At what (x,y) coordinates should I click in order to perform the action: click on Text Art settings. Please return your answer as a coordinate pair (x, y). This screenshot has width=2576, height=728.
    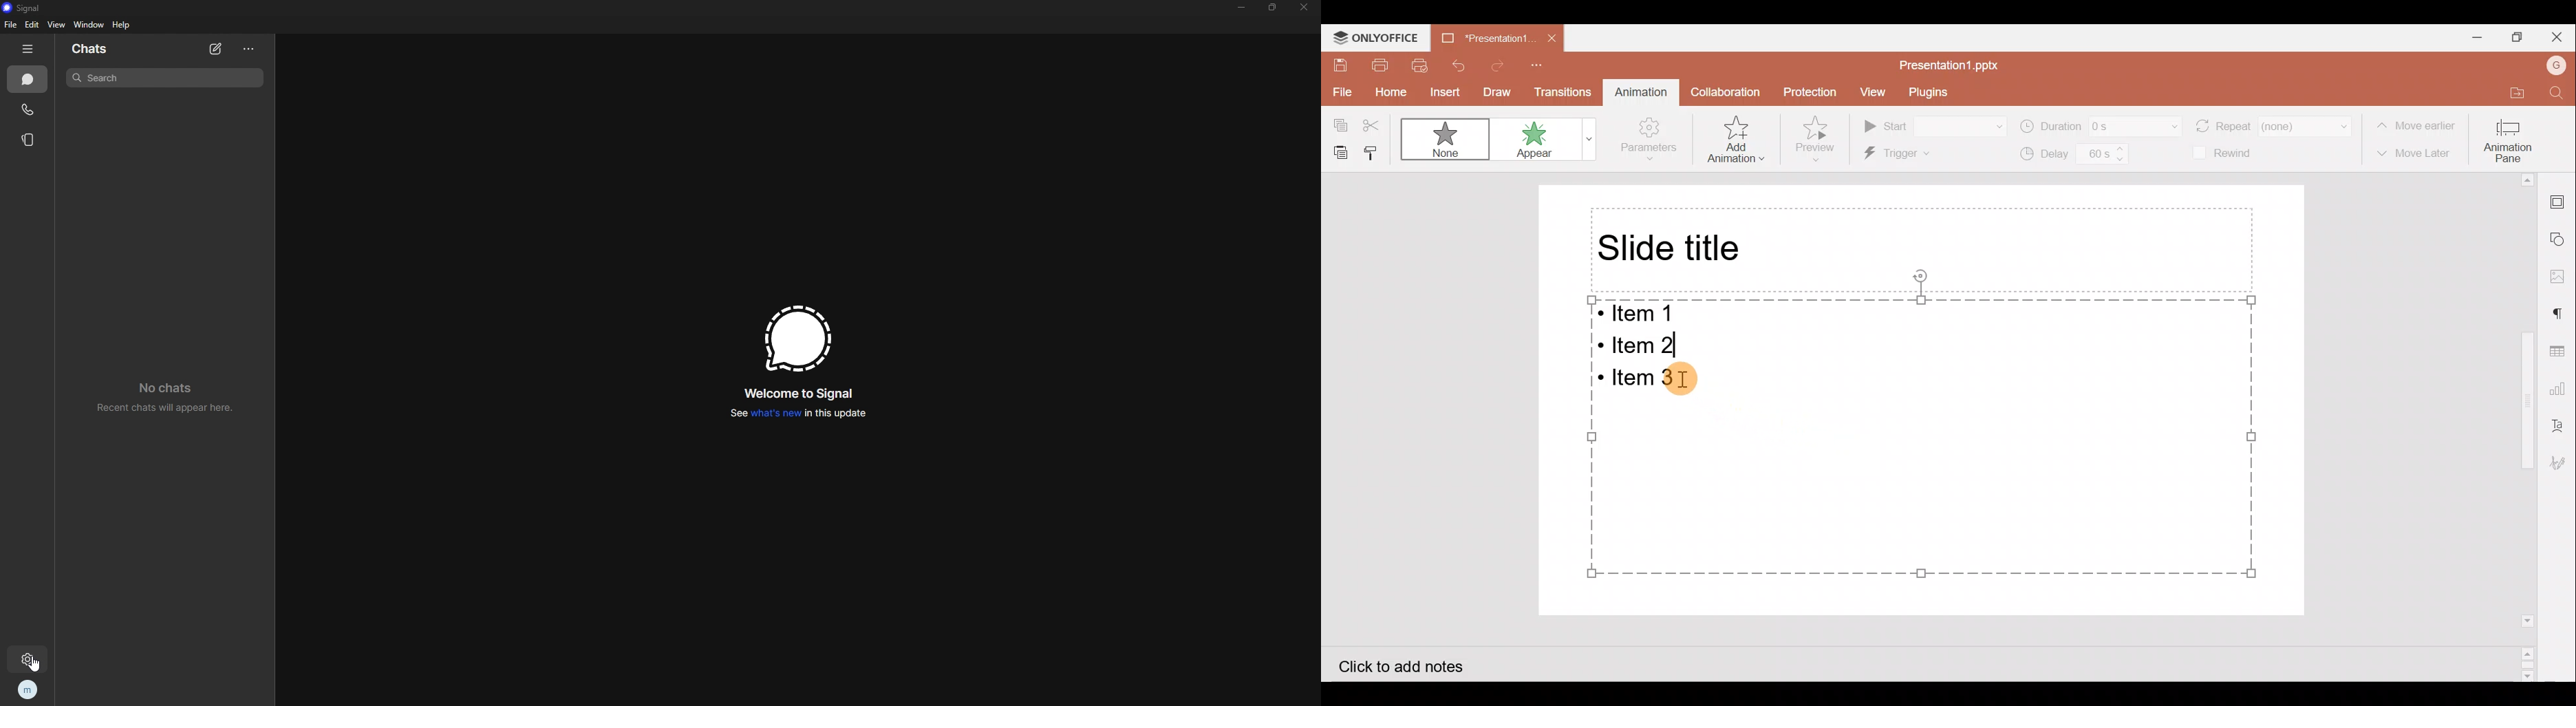
    Looking at the image, I should click on (2563, 422).